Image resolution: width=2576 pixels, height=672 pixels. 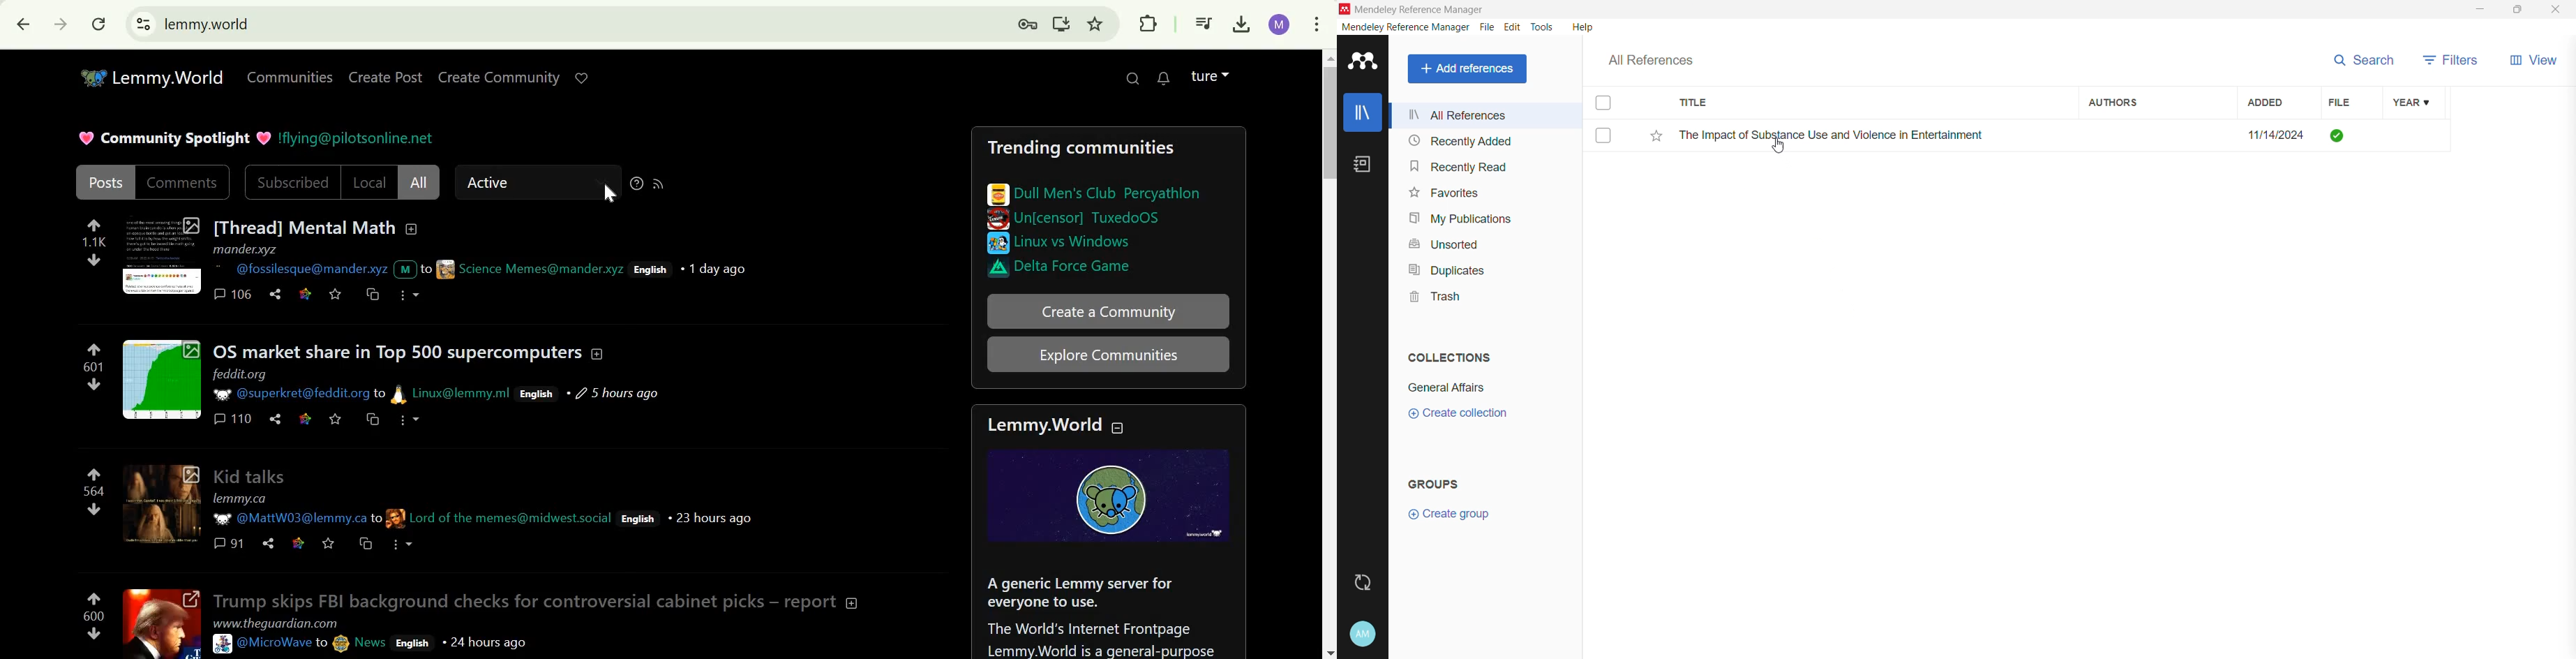 What do you see at coordinates (1458, 415) in the screenshot?
I see `Click to Create Collection` at bounding box center [1458, 415].